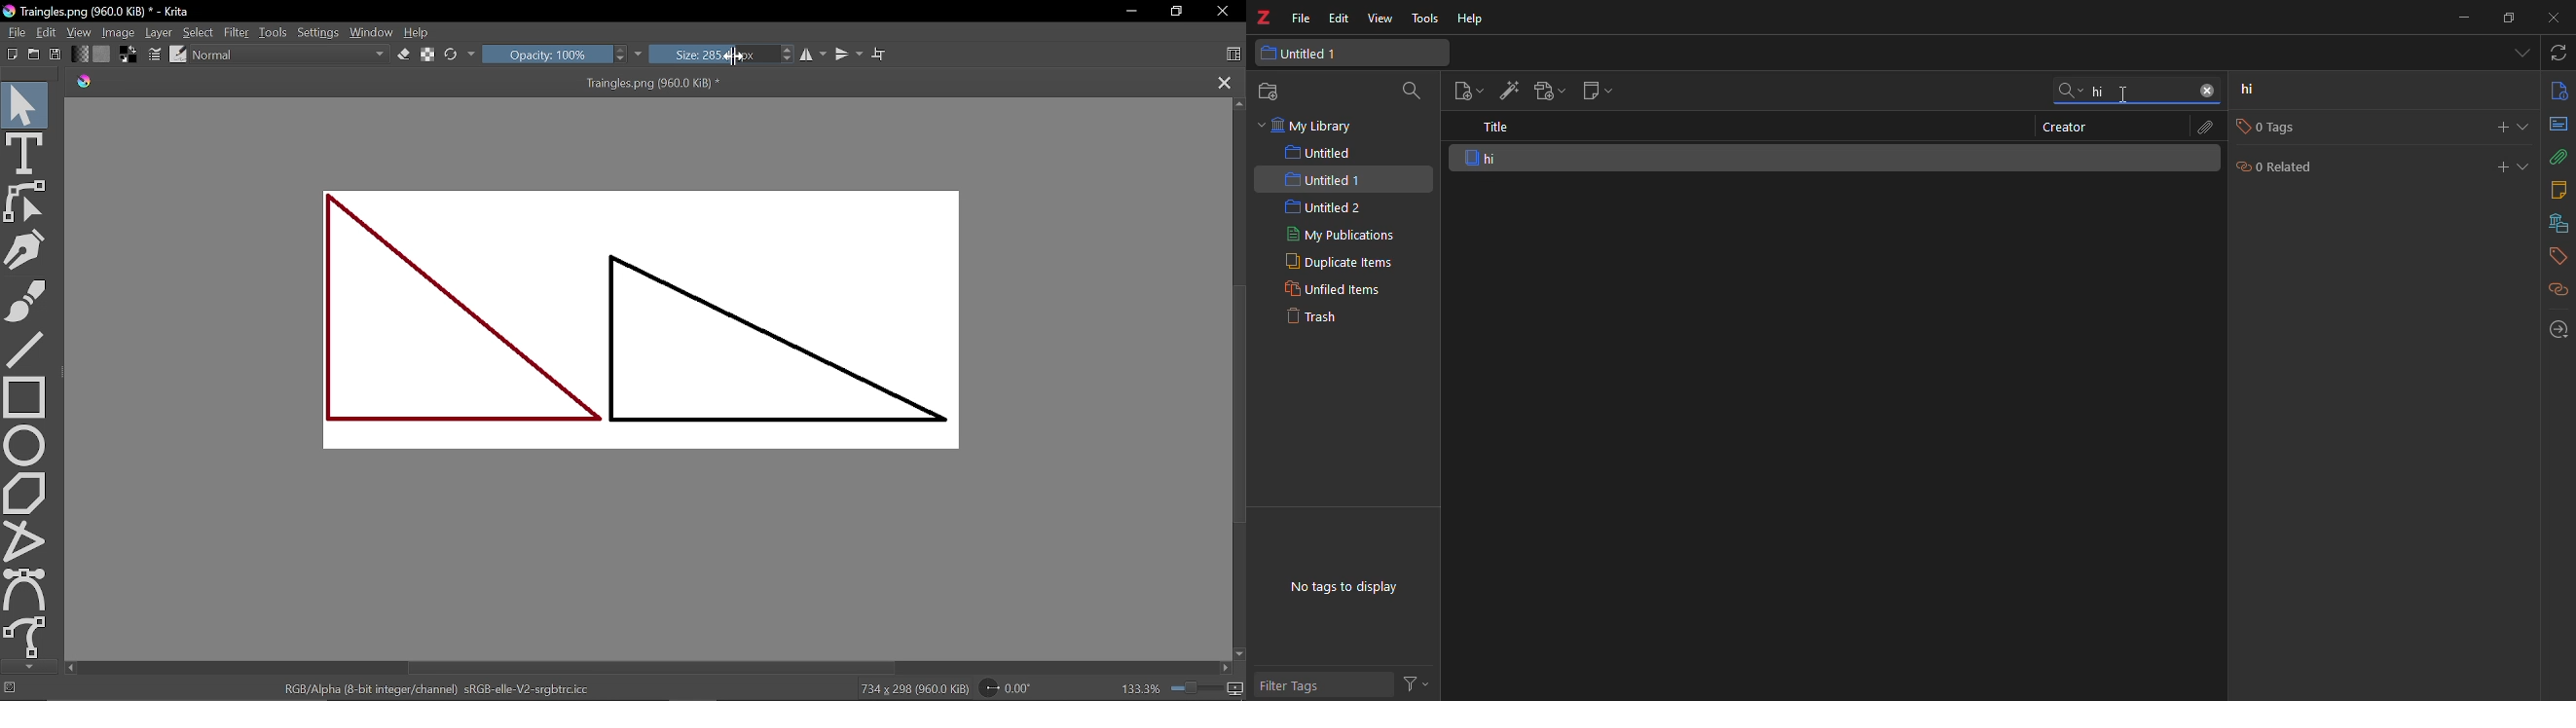 This screenshot has width=2576, height=728. What do you see at coordinates (1340, 234) in the screenshot?
I see `my publications` at bounding box center [1340, 234].